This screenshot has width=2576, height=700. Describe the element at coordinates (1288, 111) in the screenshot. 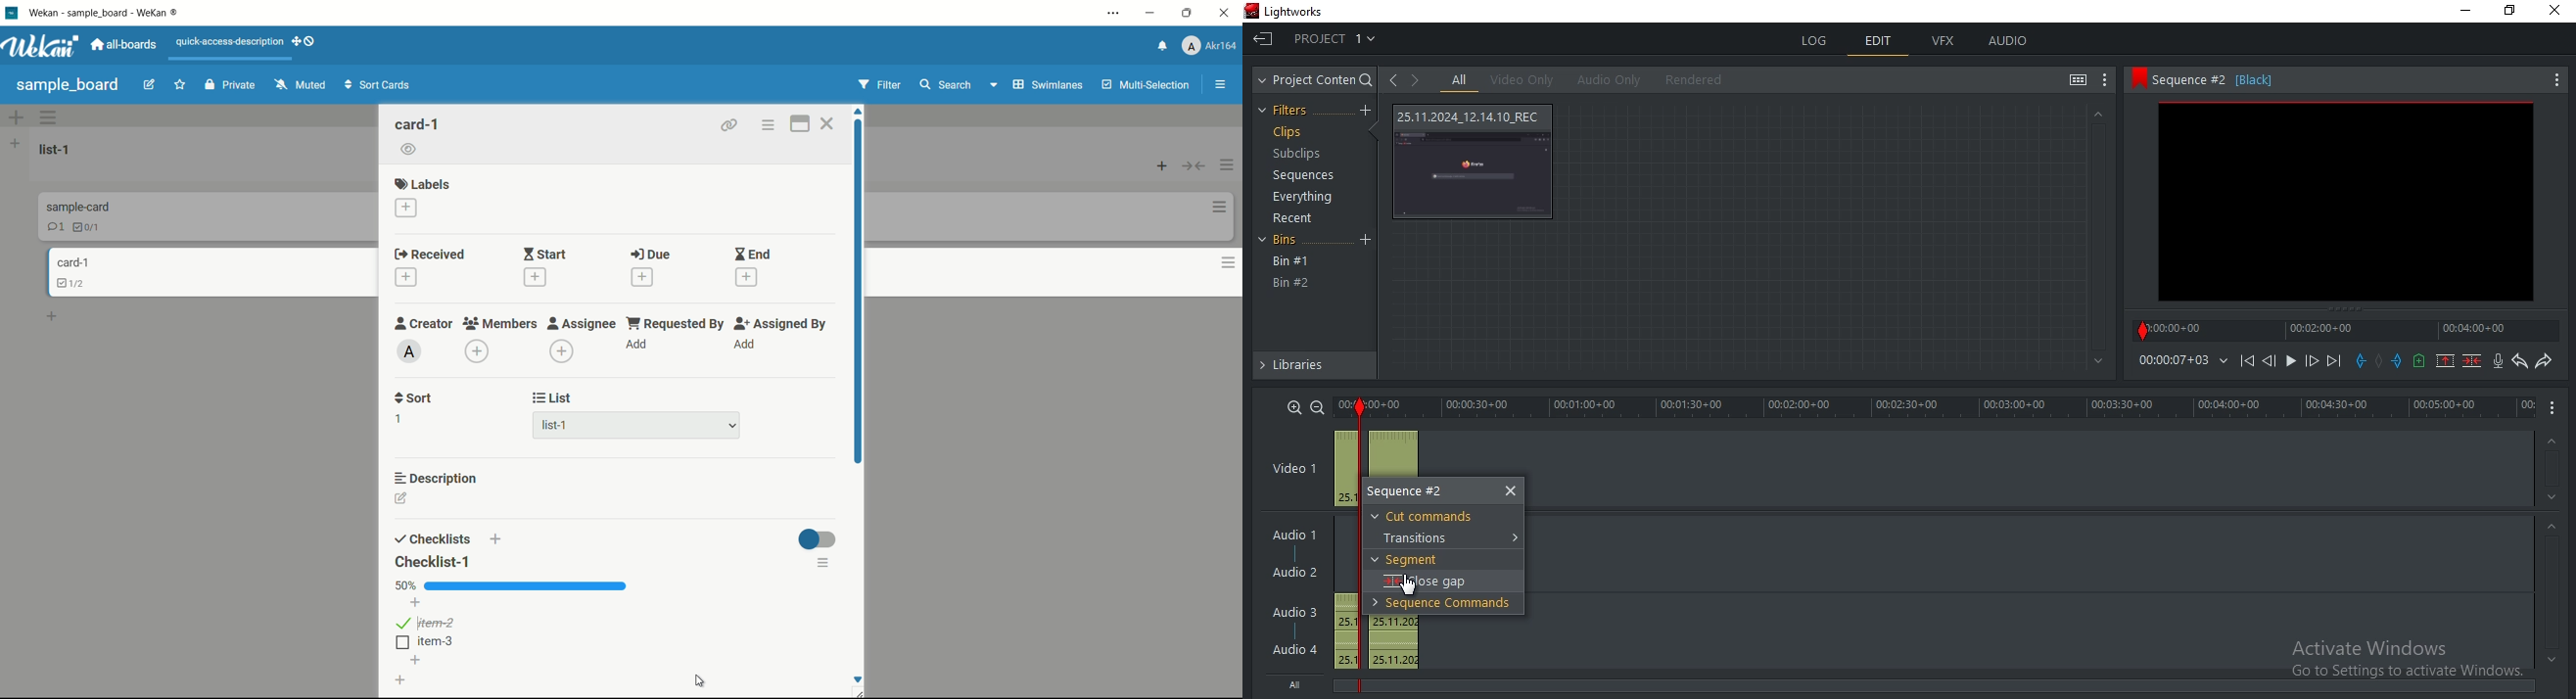

I see `filters` at that location.